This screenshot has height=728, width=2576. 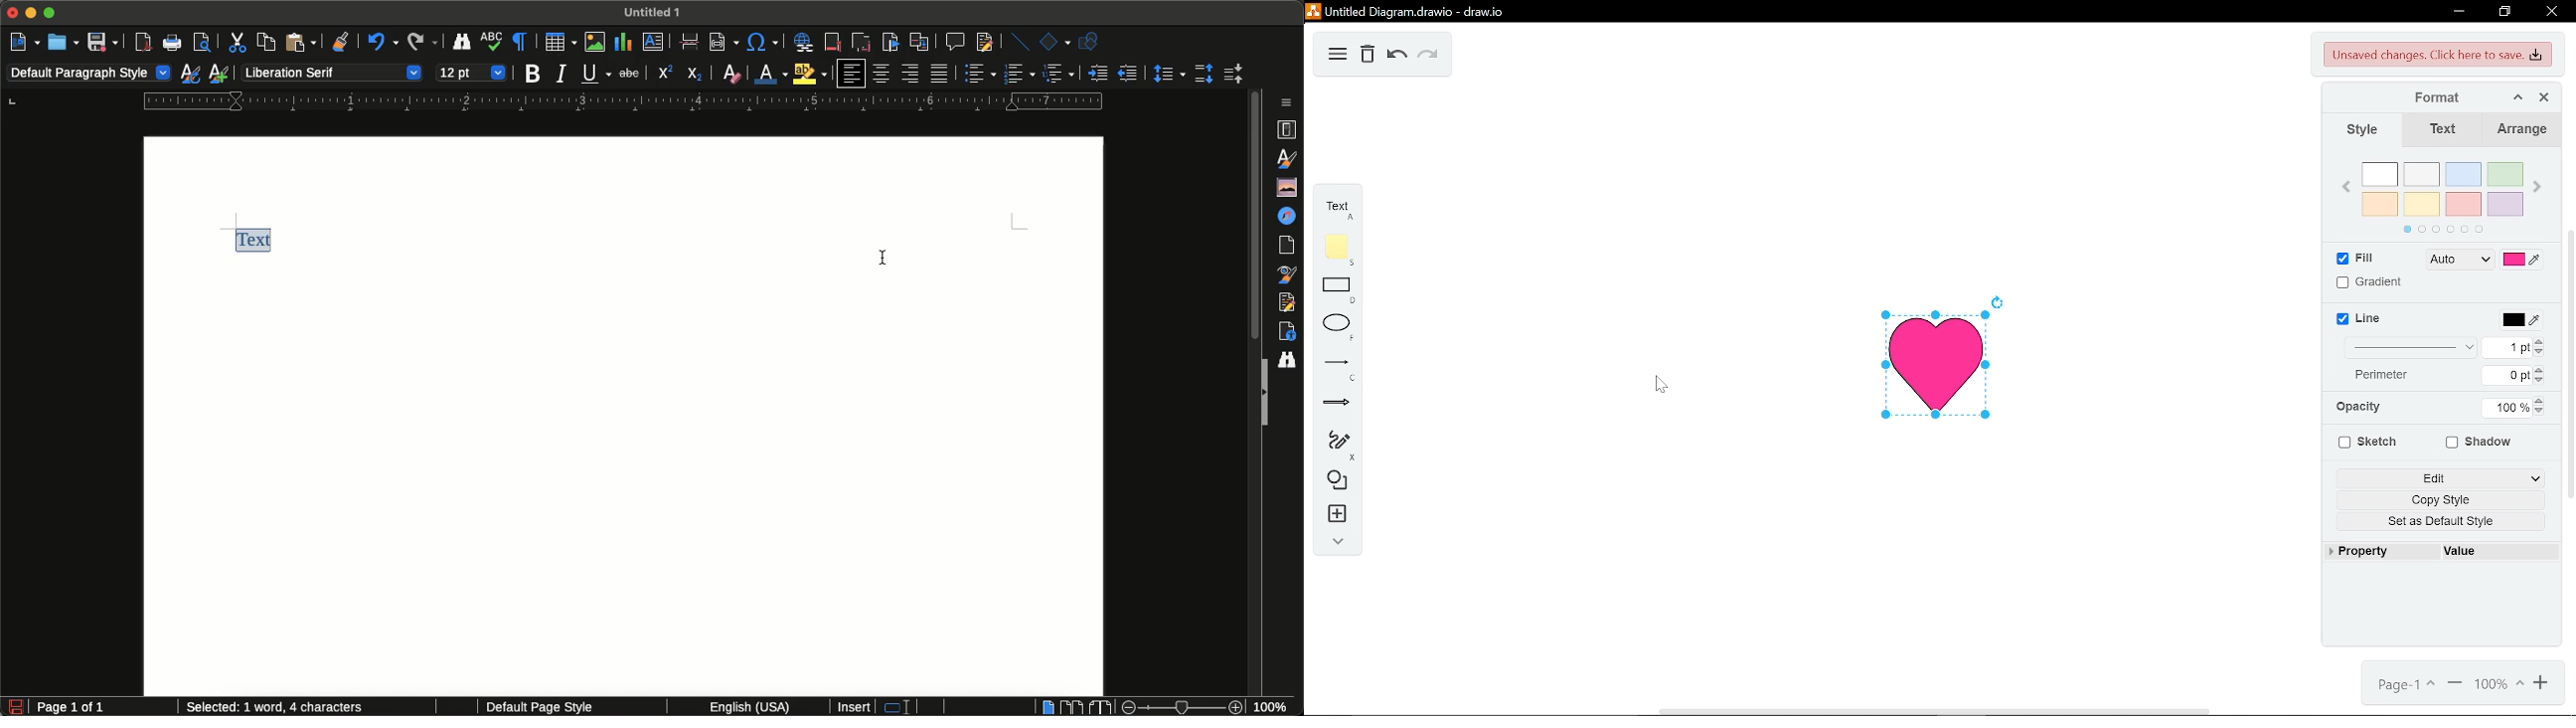 What do you see at coordinates (1124, 707) in the screenshot?
I see `Zoom out` at bounding box center [1124, 707].